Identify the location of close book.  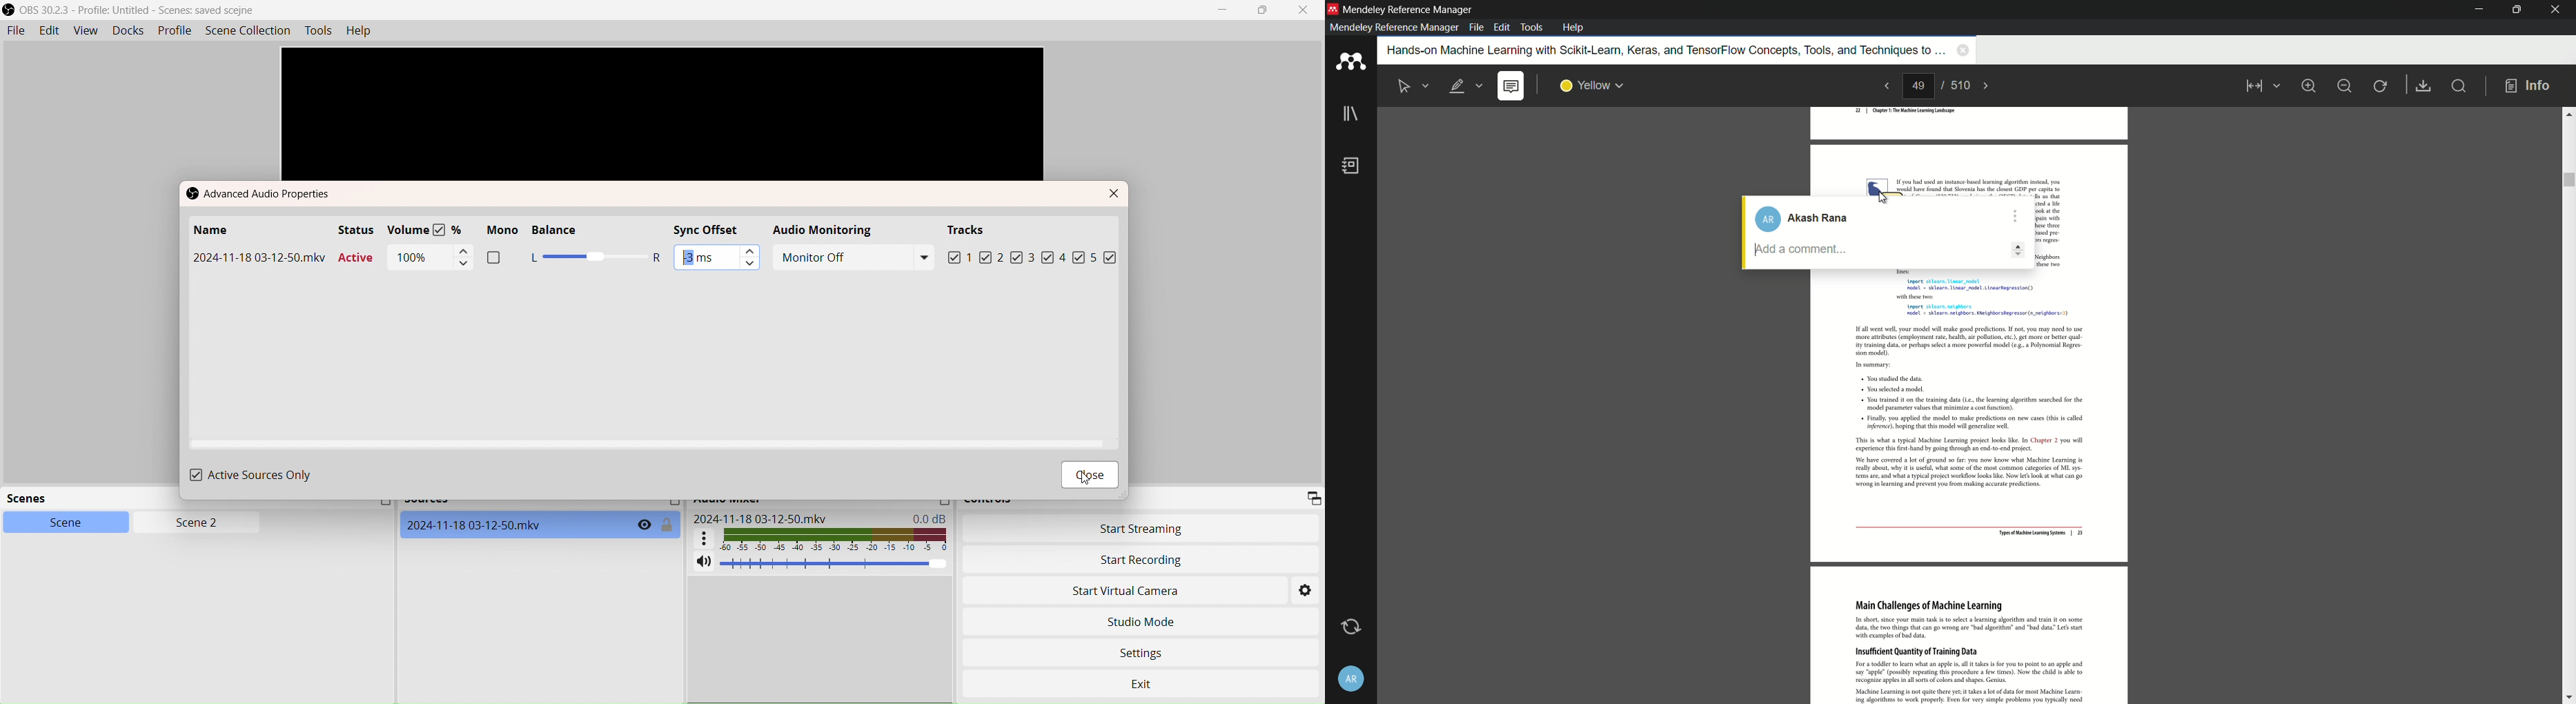
(1961, 51).